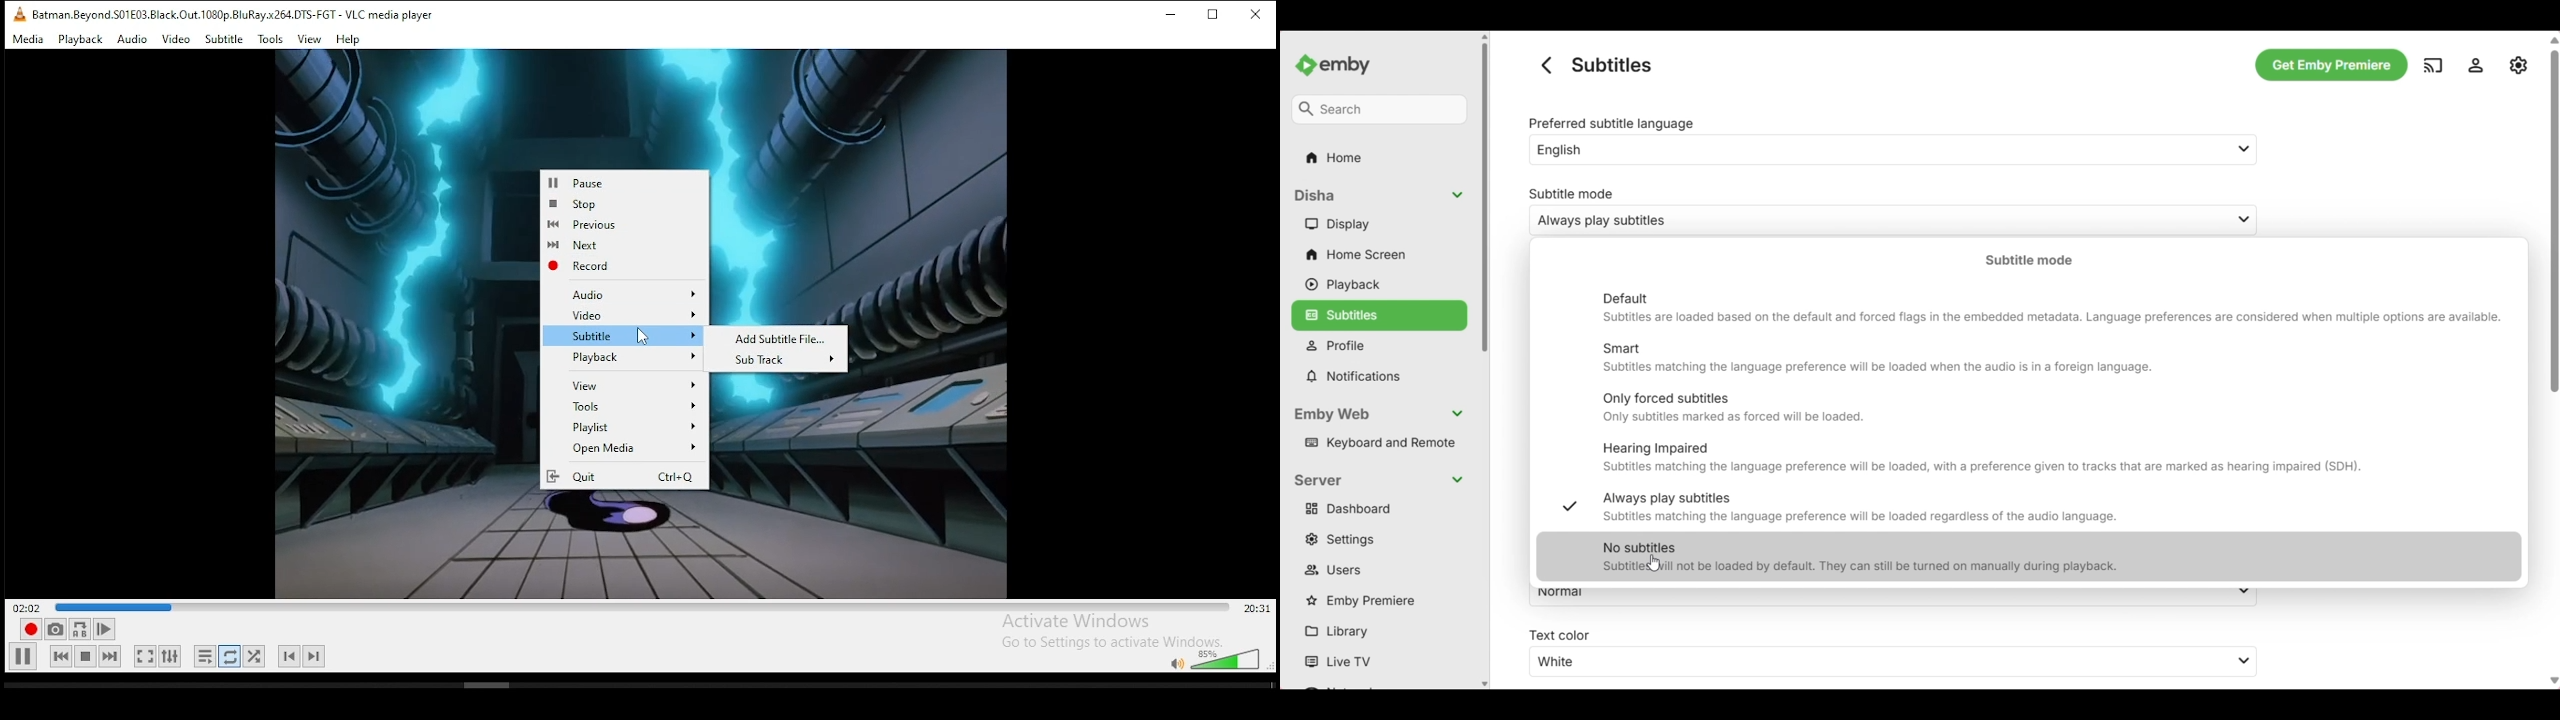 Image resolution: width=2576 pixels, height=728 pixels. I want to click on , so click(2519, 65).